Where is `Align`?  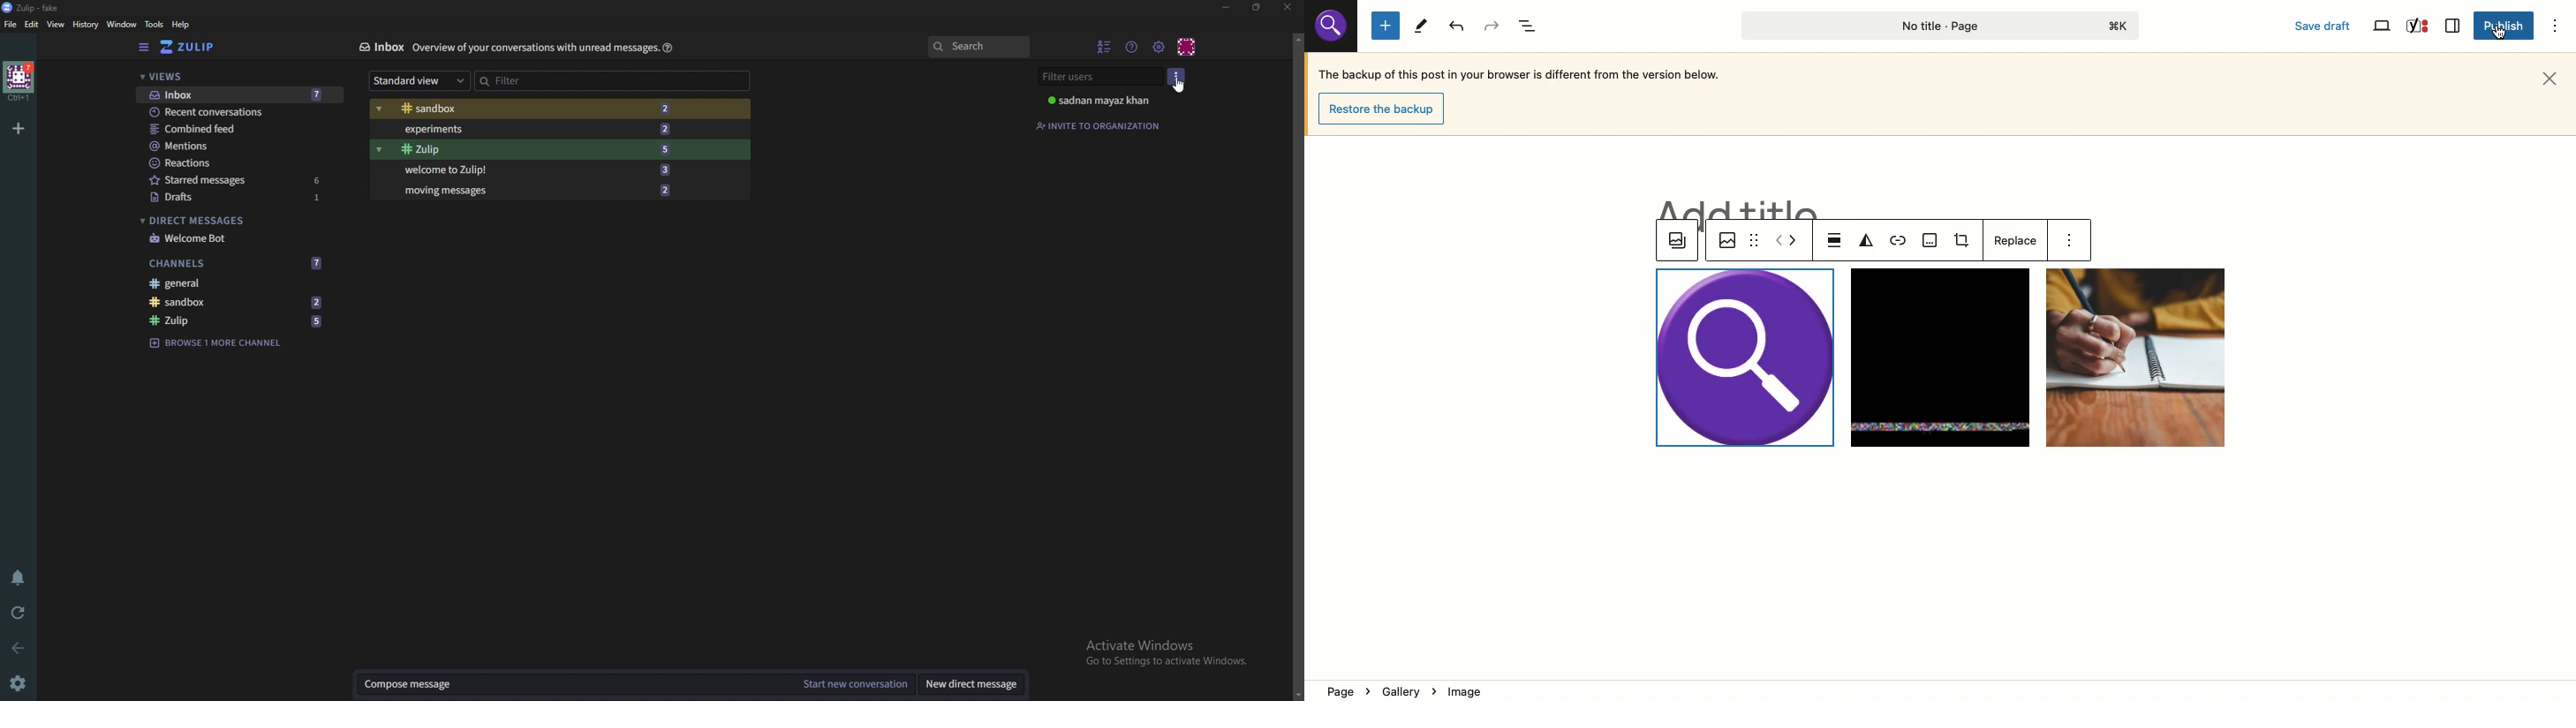
Align is located at coordinates (1835, 241).